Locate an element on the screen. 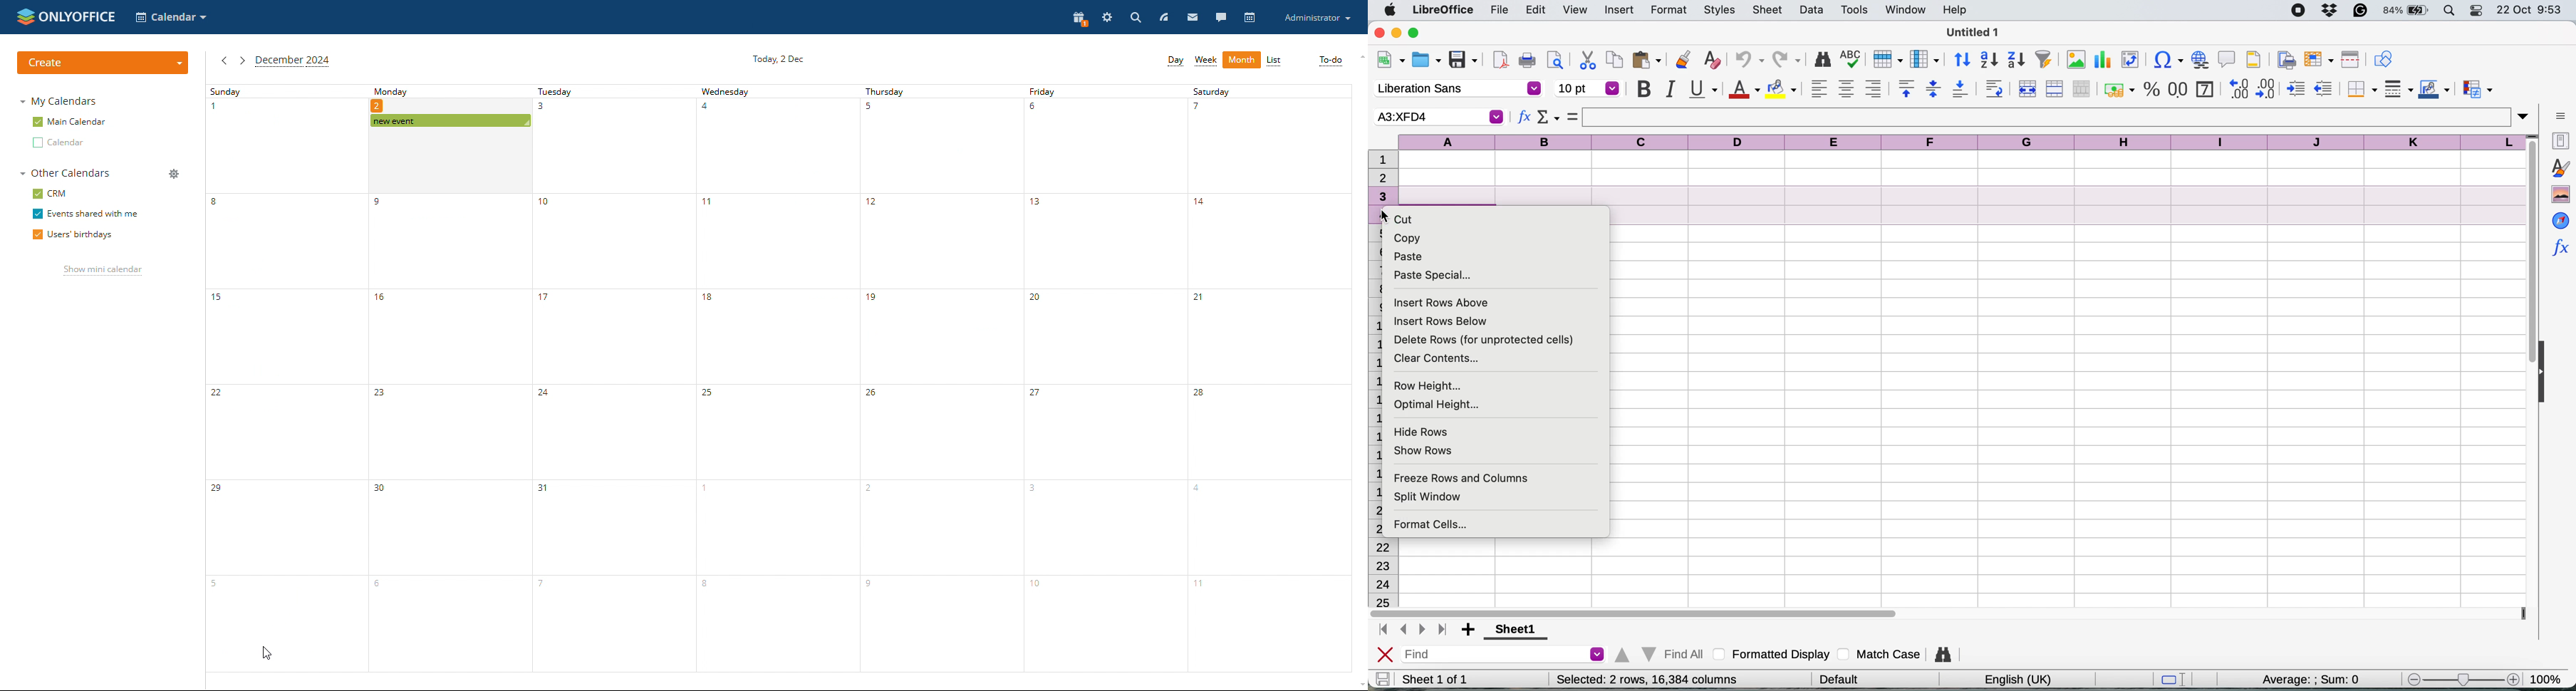 This screenshot has width=2576, height=700. setting is located at coordinates (1107, 18).